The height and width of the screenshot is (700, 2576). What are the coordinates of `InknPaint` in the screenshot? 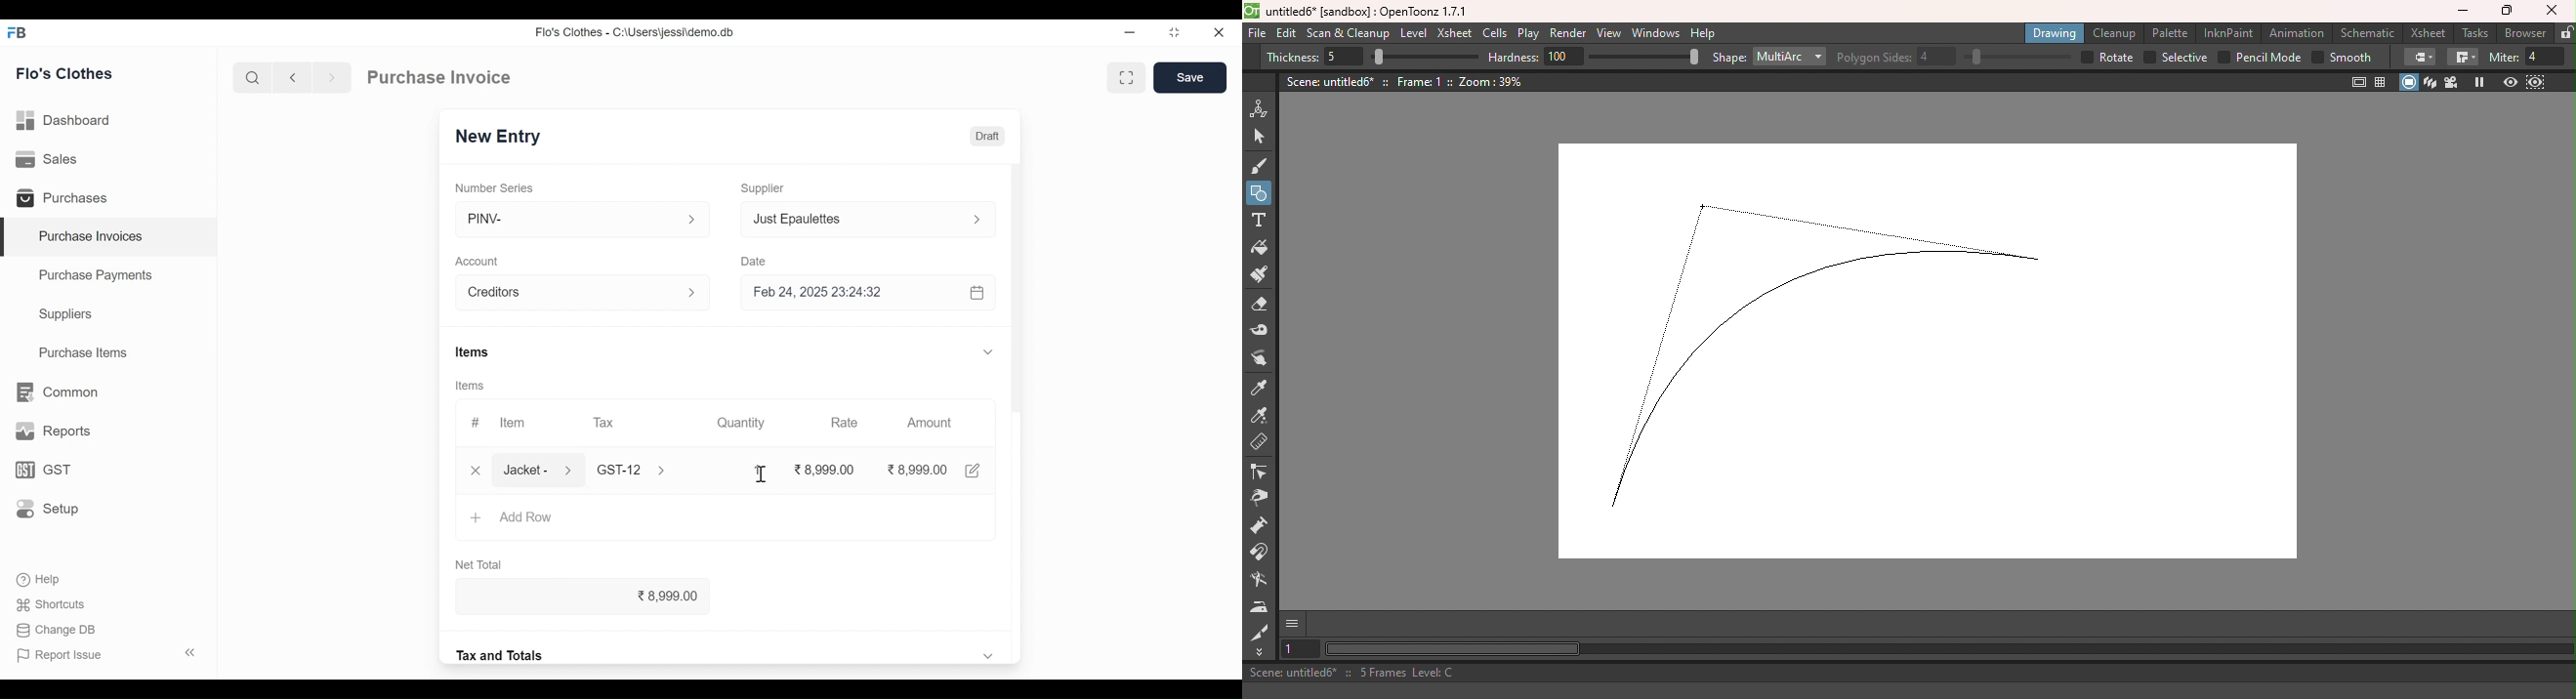 It's located at (2228, 33).